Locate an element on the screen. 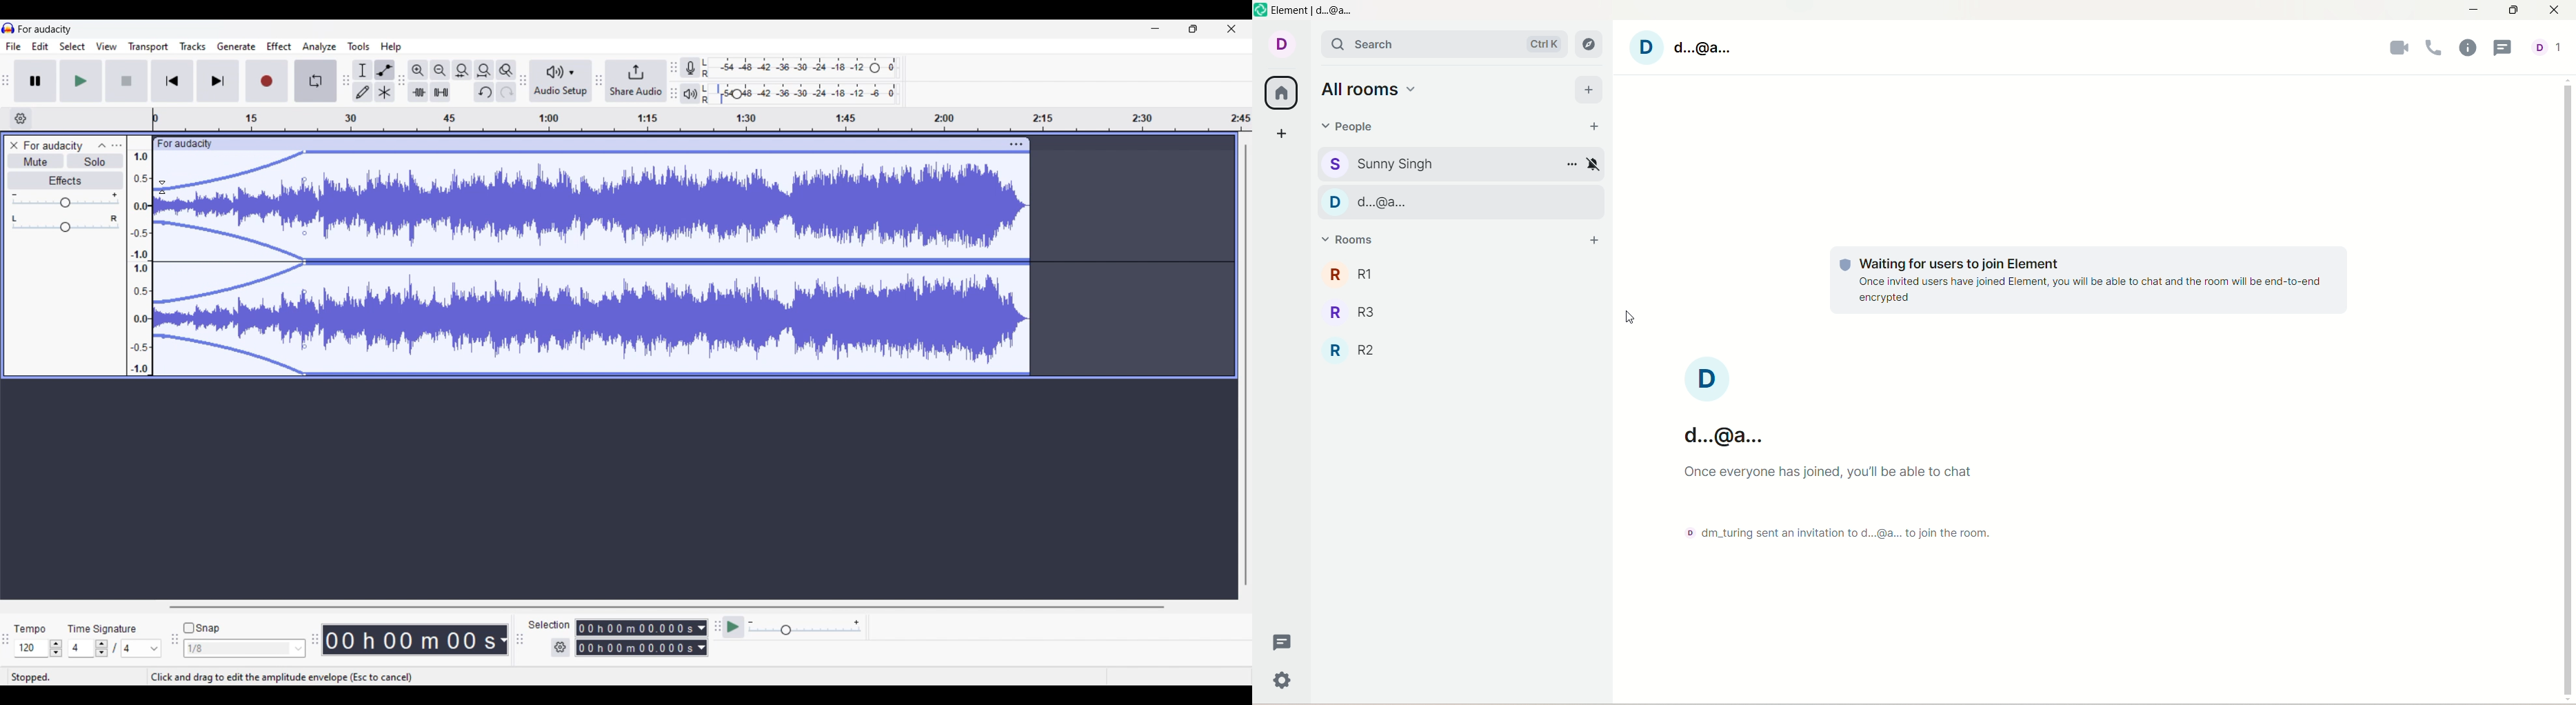 Image resolution: width=2576 pixels, height=728 pixels. close is located at coordinates (2558, 9).